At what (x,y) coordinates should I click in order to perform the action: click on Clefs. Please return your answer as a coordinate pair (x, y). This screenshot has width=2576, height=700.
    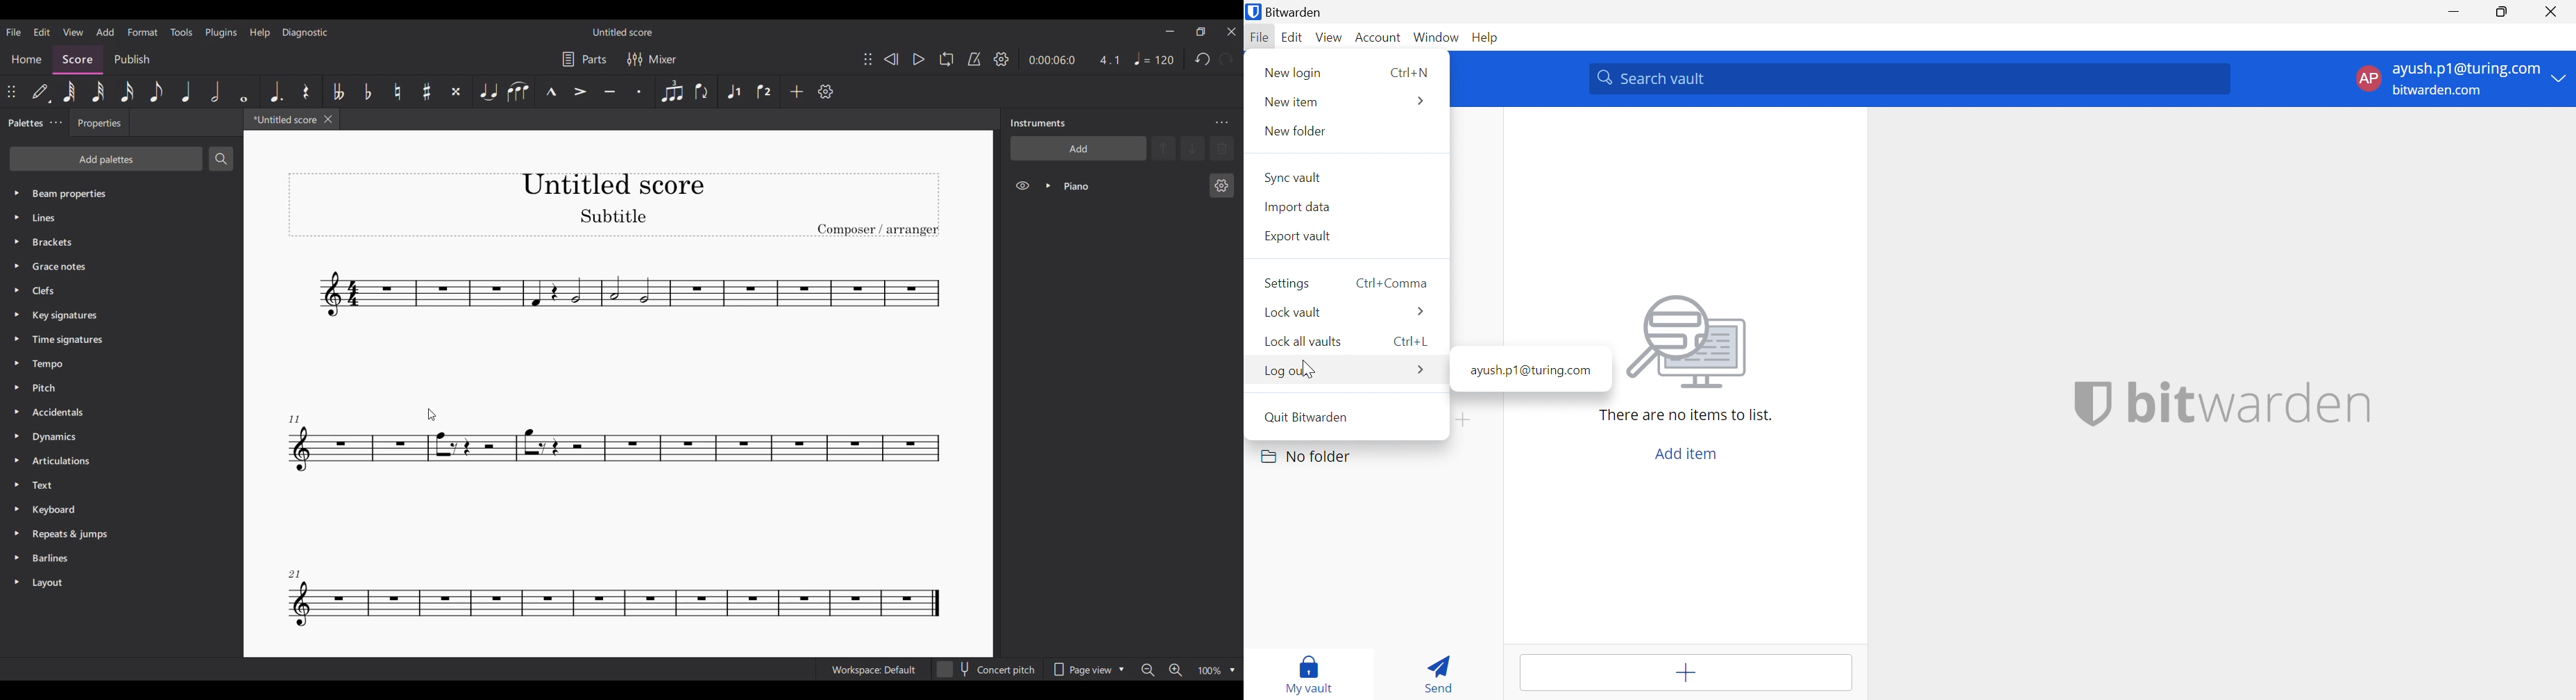
    Looking at the image, I should click on (118, 290).